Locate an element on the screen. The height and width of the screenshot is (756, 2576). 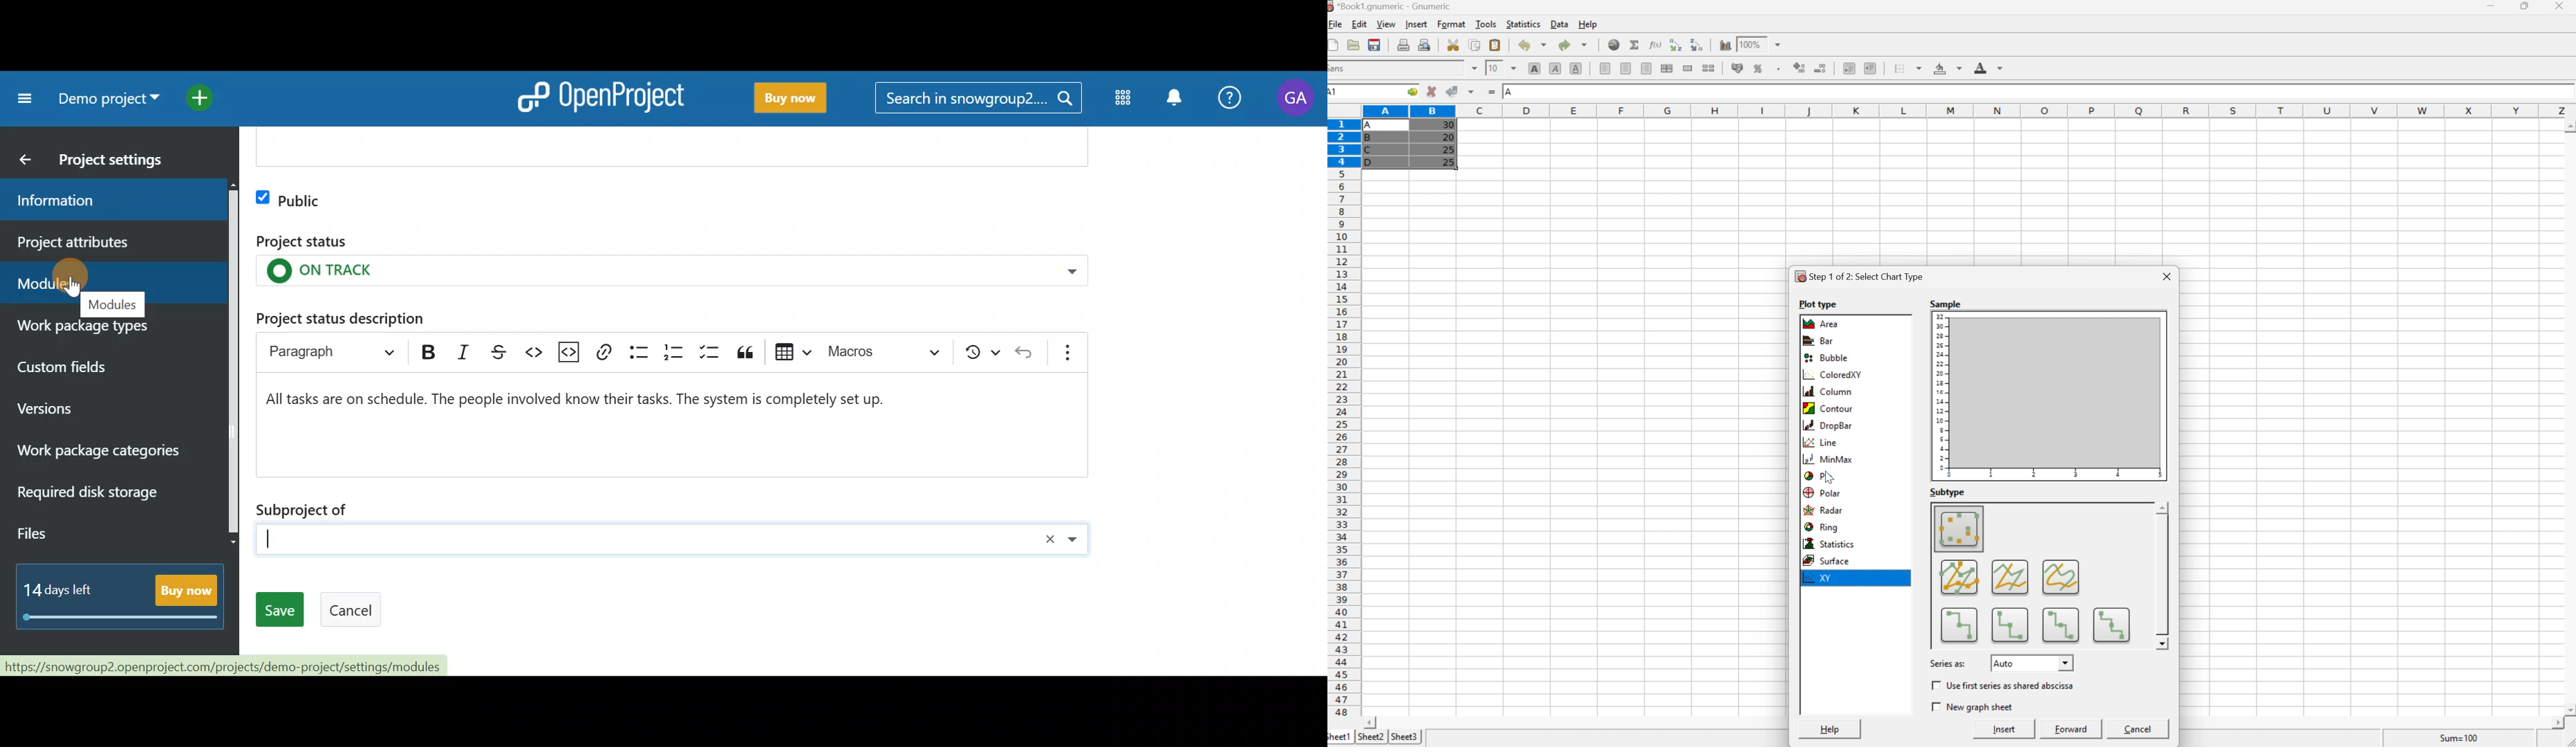
New graph sheet is located at coordinates (1979, 706).